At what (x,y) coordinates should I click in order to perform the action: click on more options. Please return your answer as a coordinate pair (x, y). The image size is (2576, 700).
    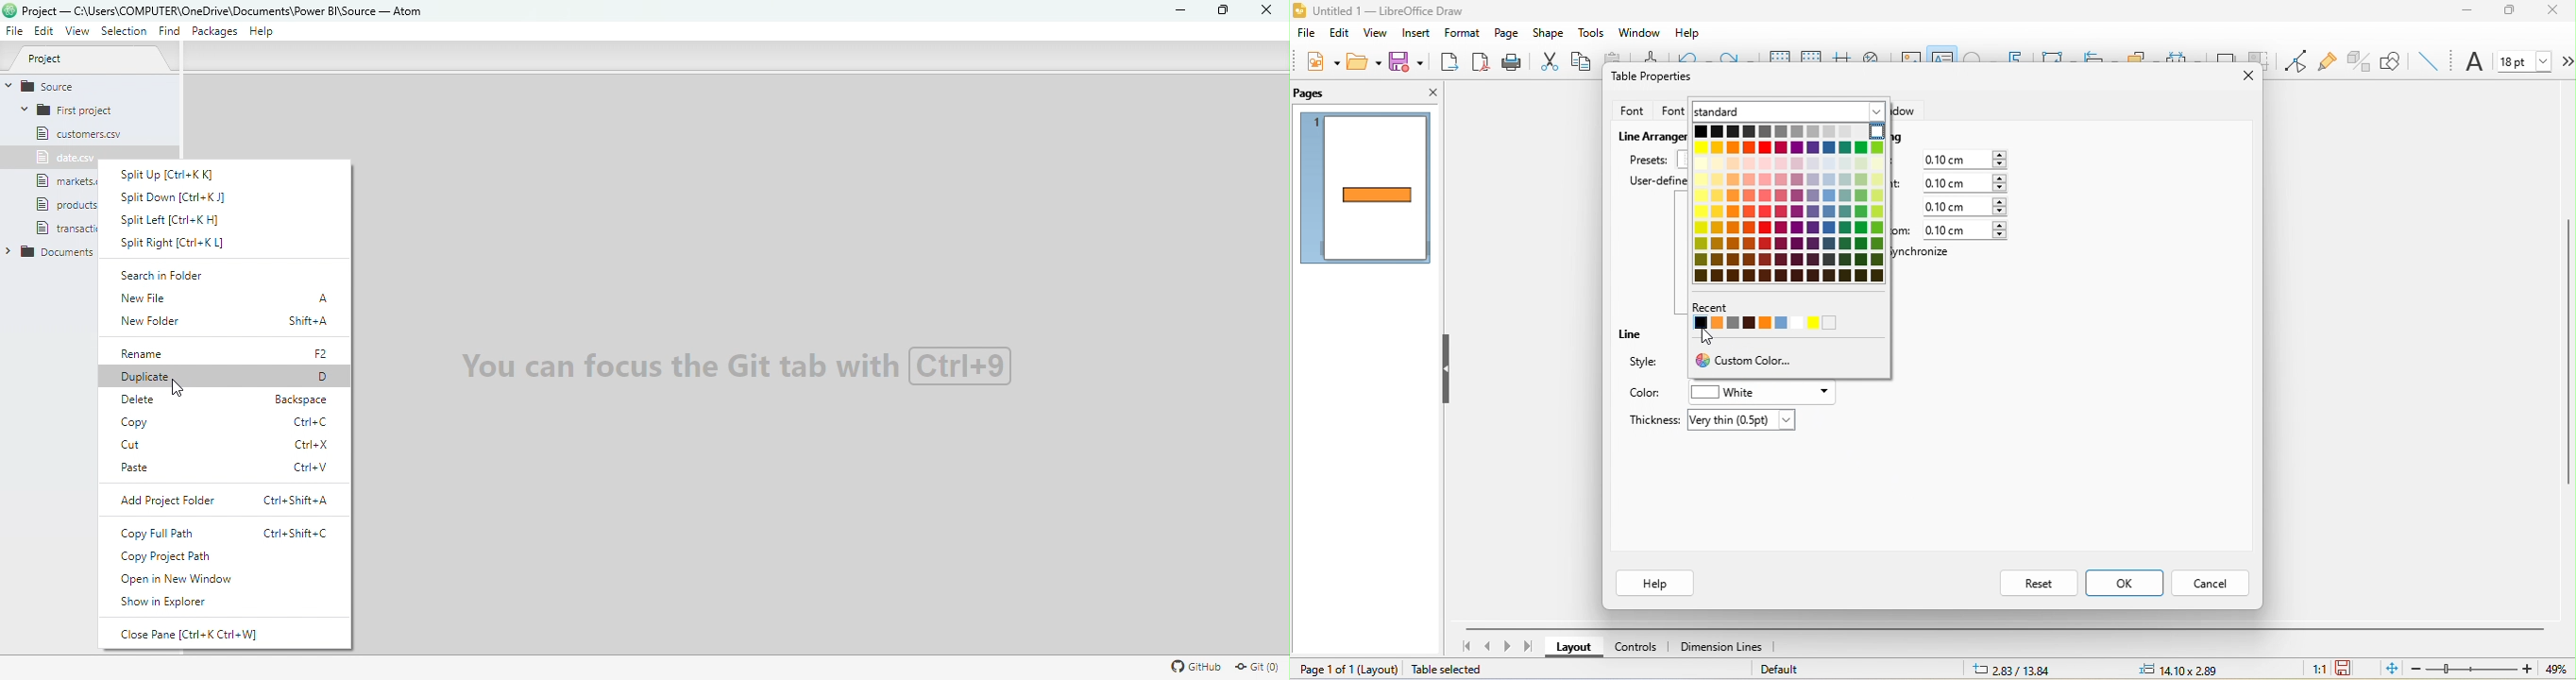
    Looking at the image, I should click on (2568, 61).